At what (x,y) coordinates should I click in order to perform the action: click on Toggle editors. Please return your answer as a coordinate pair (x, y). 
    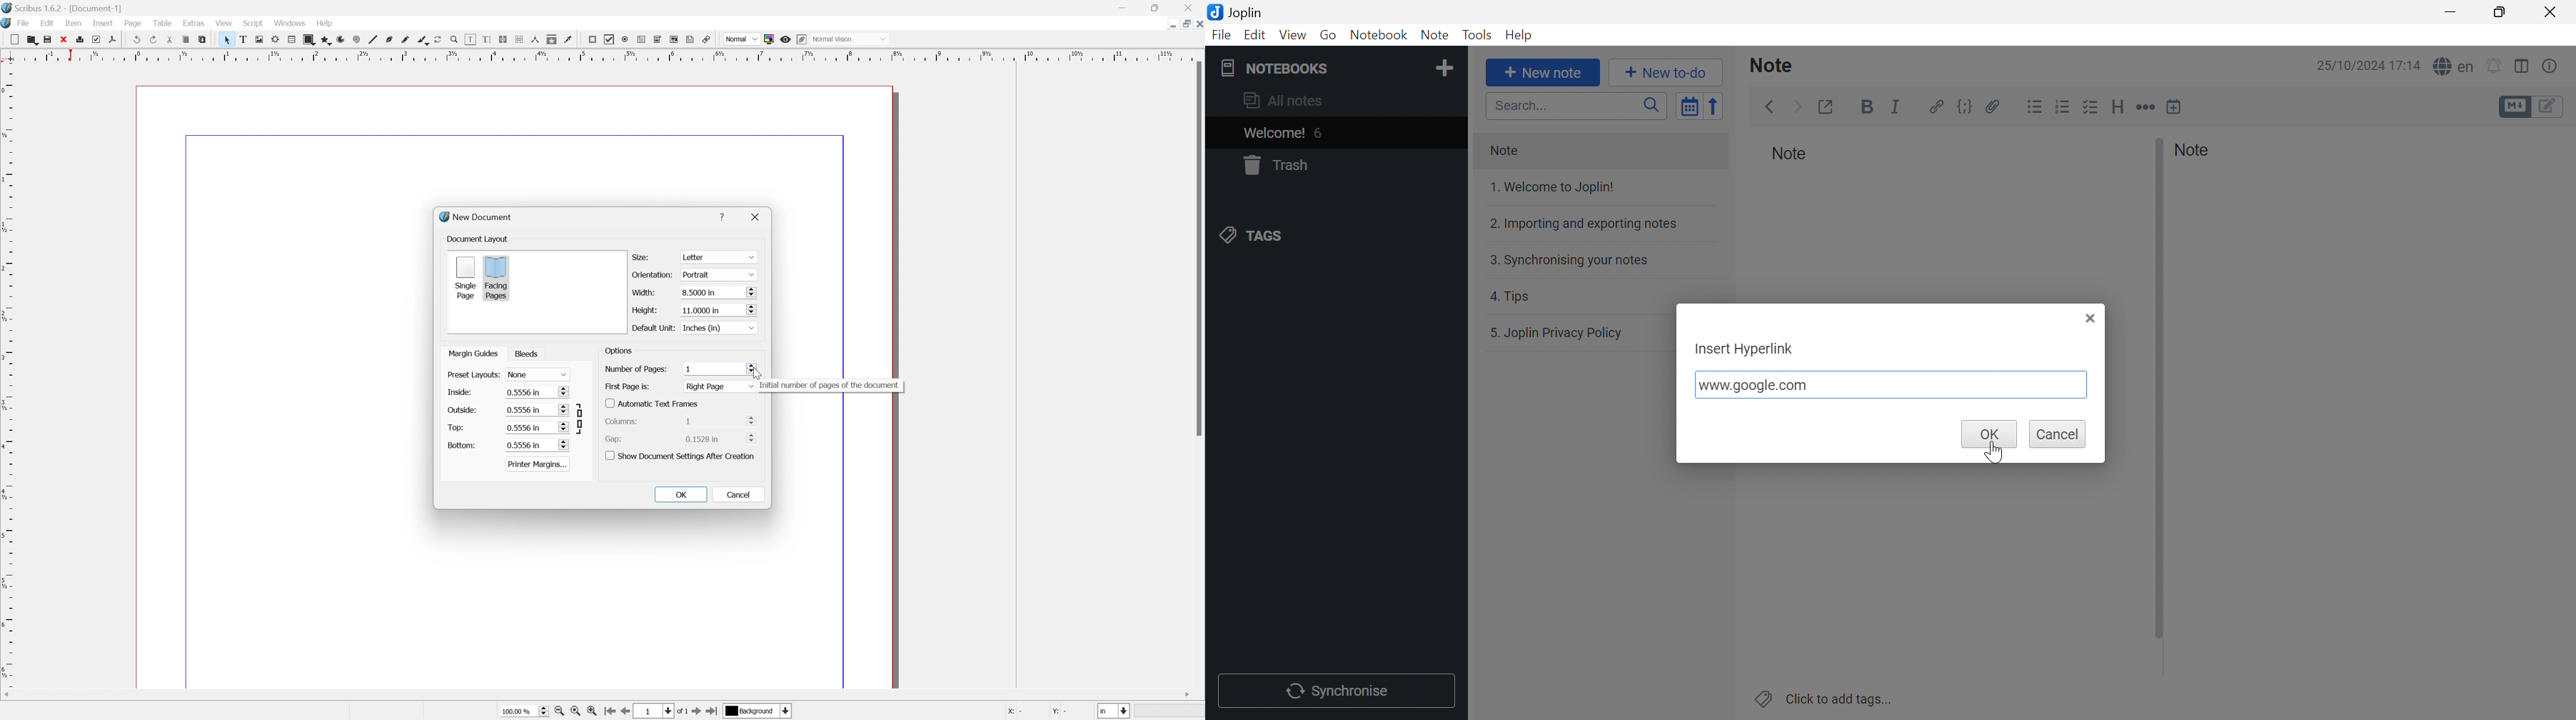
    Looking at the image, I should click on (2550, 107).